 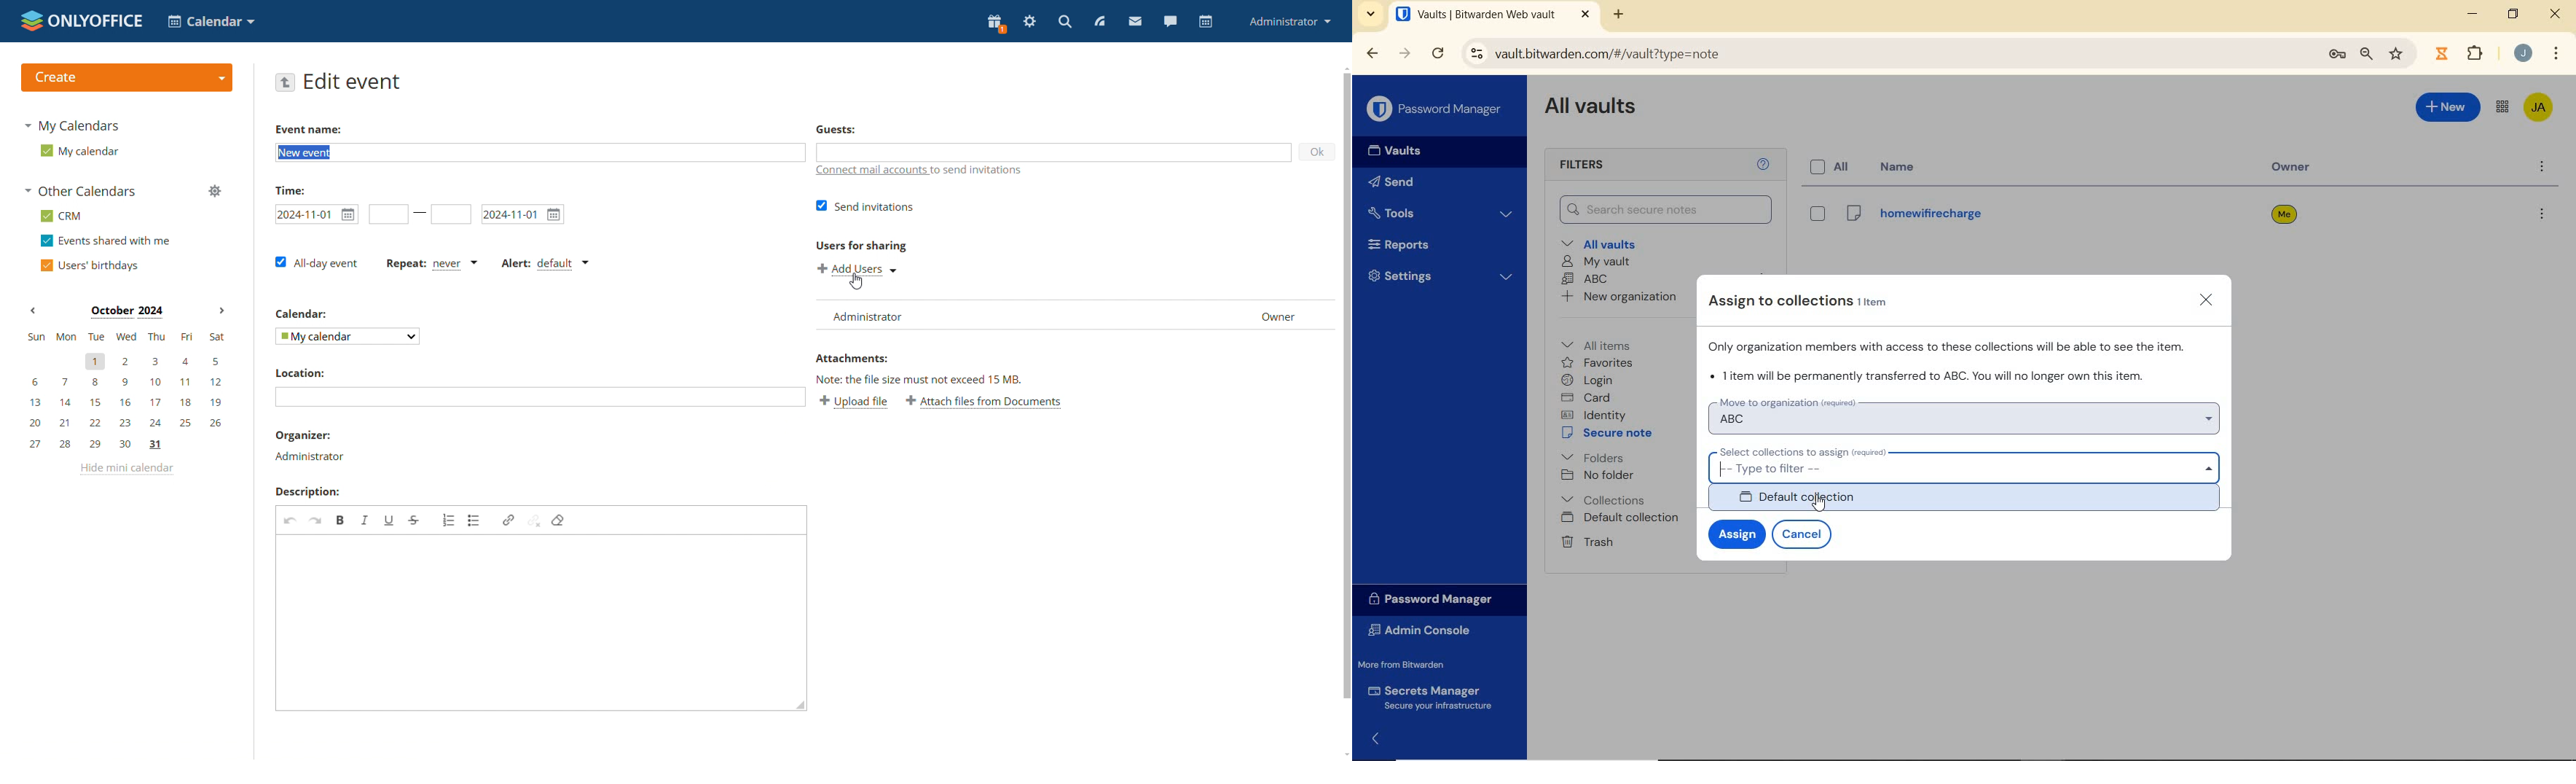 What do you see at coordinates (1593, 414) in the screenshot?
I see `identity` at bounding box center [1593, 414].